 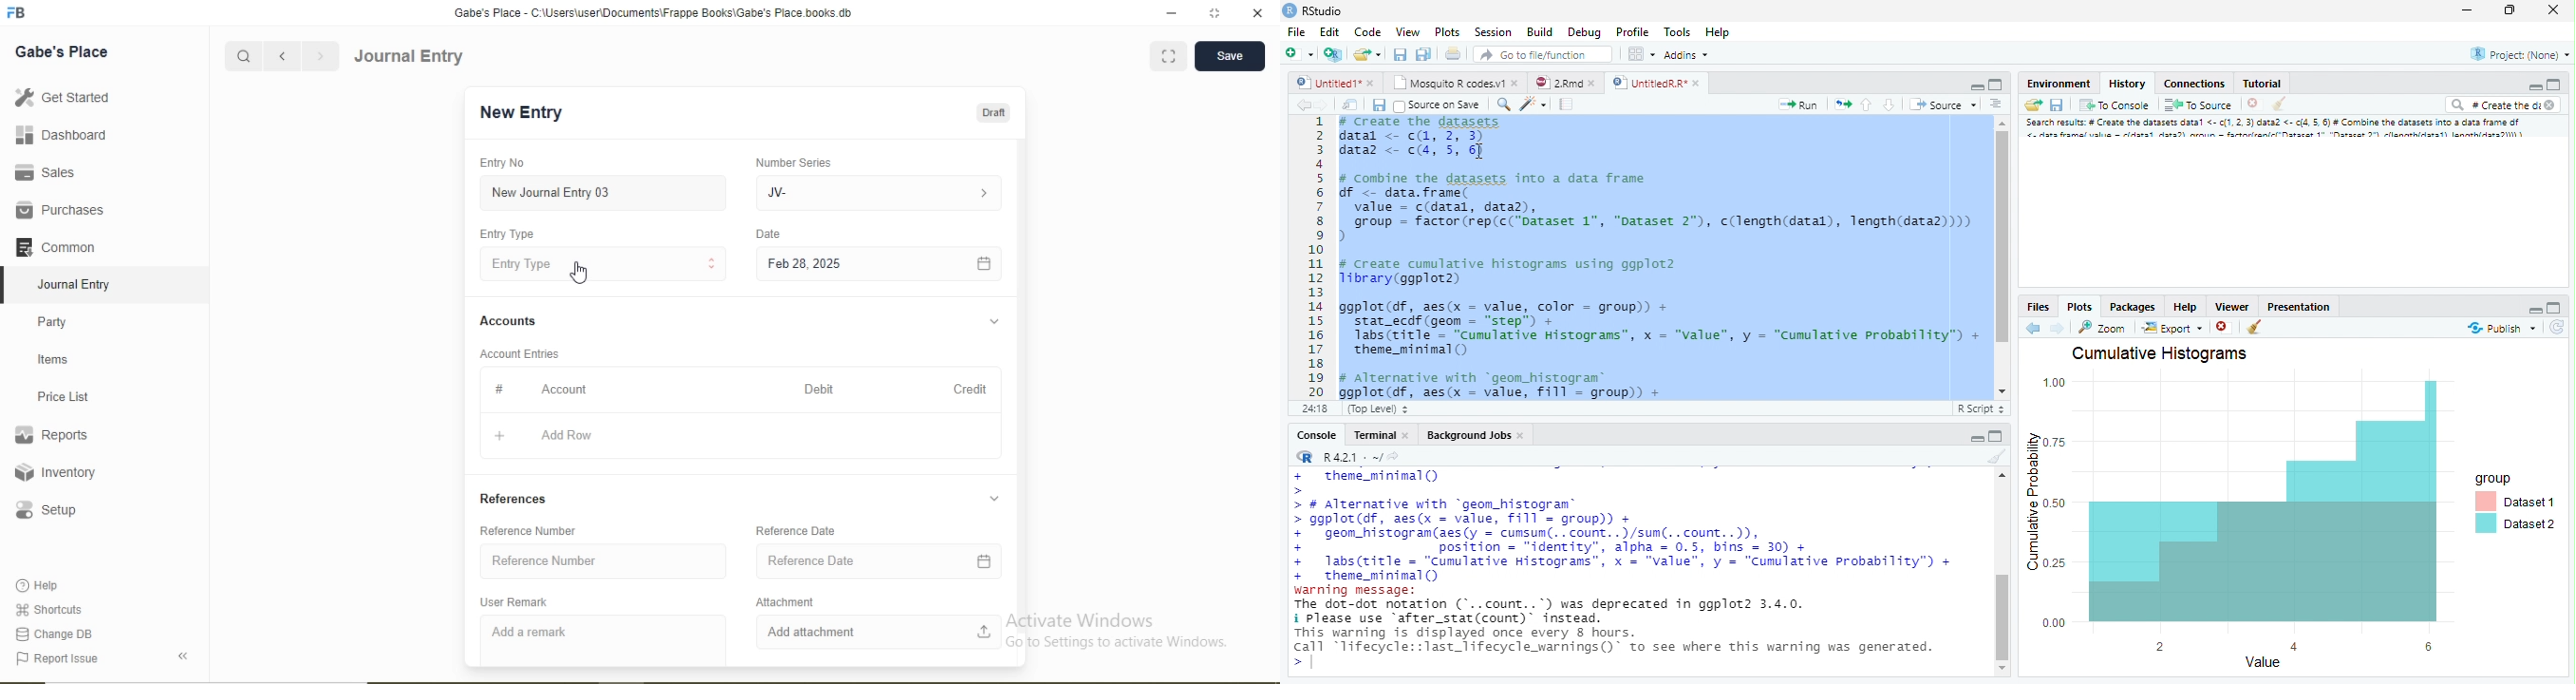 What do you see at coordinates (767, 233) in the screenshot?
I see `Date` at bounding box center [767, 233].